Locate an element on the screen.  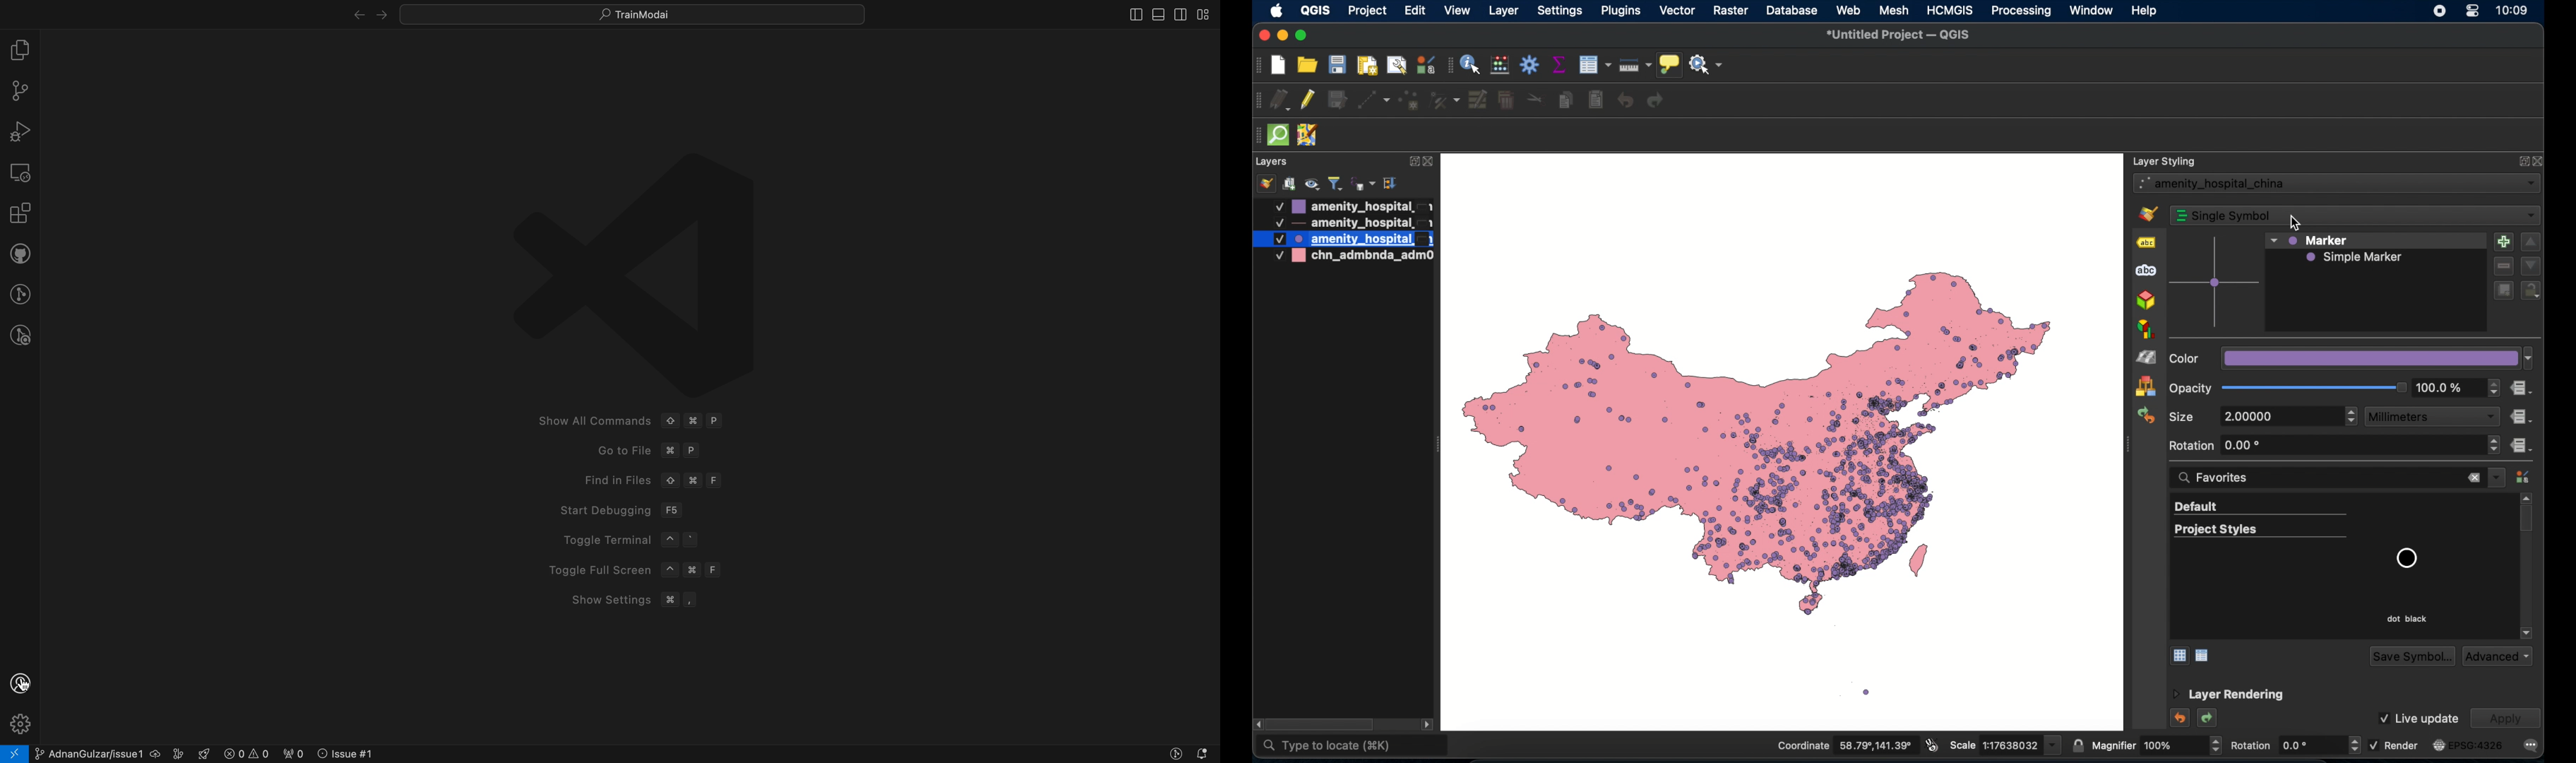
plugins is located at coordinates (1622, 11).